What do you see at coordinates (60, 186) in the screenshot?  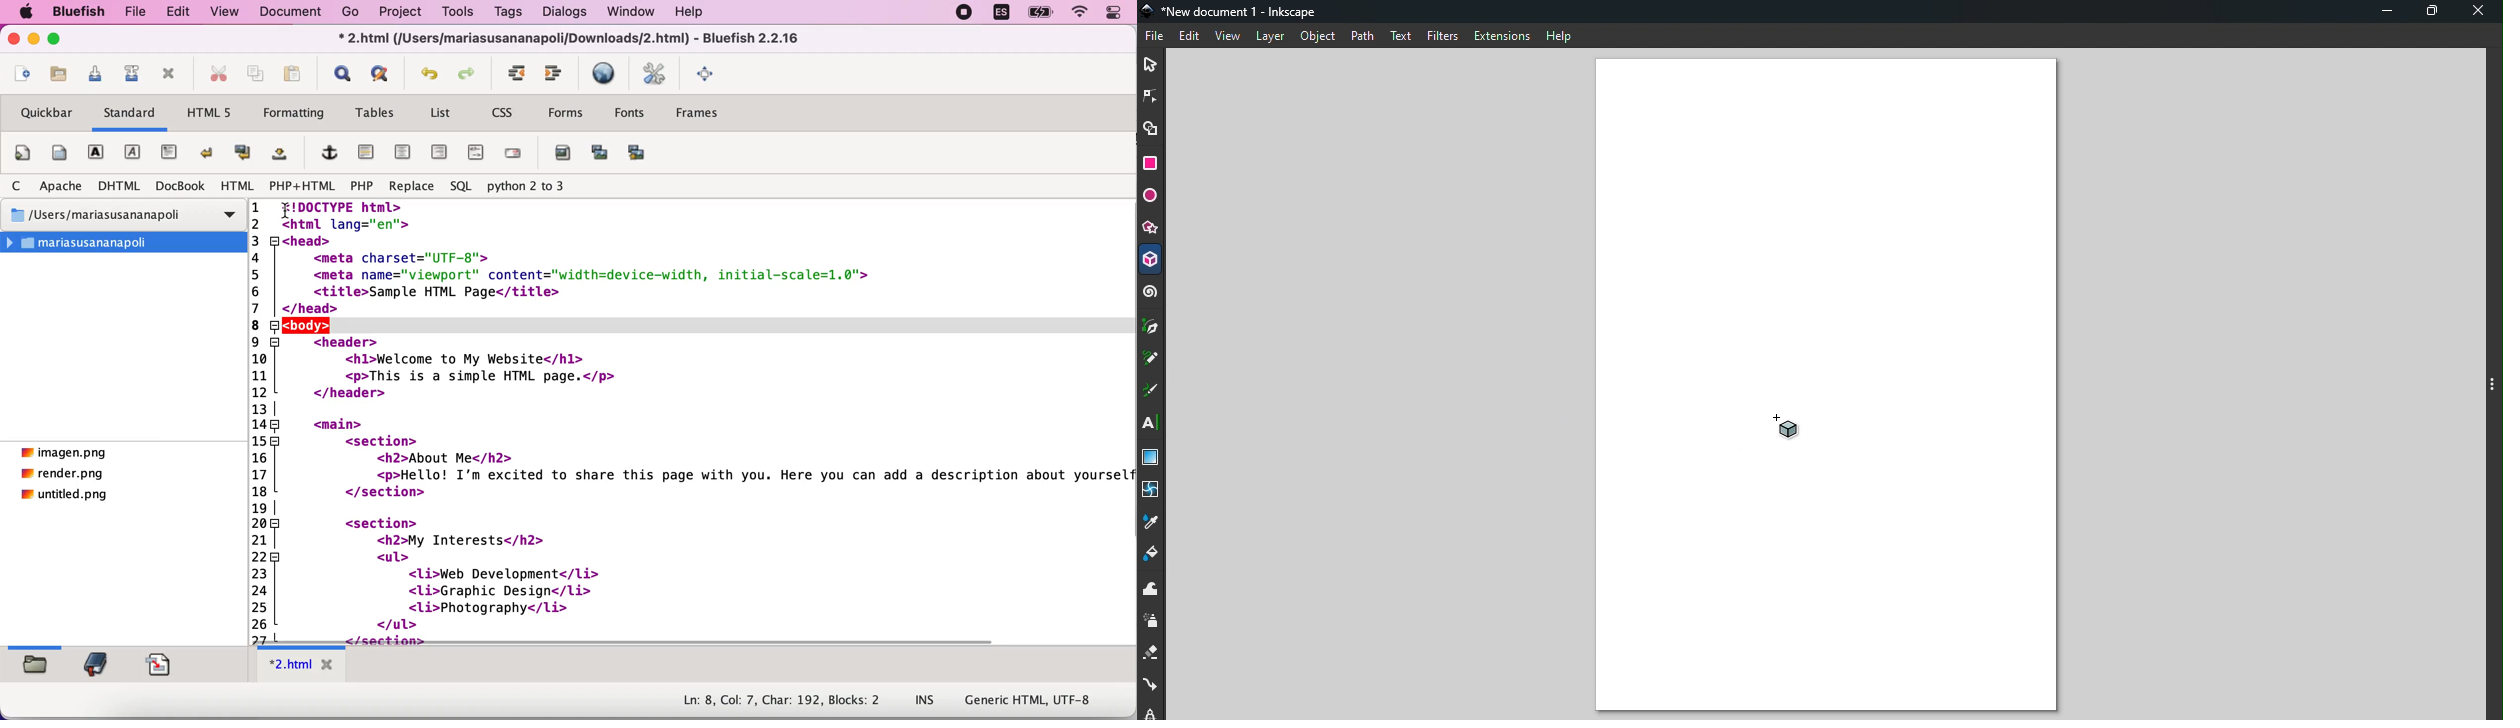 I see `apache` at bounding box center [60, 186].